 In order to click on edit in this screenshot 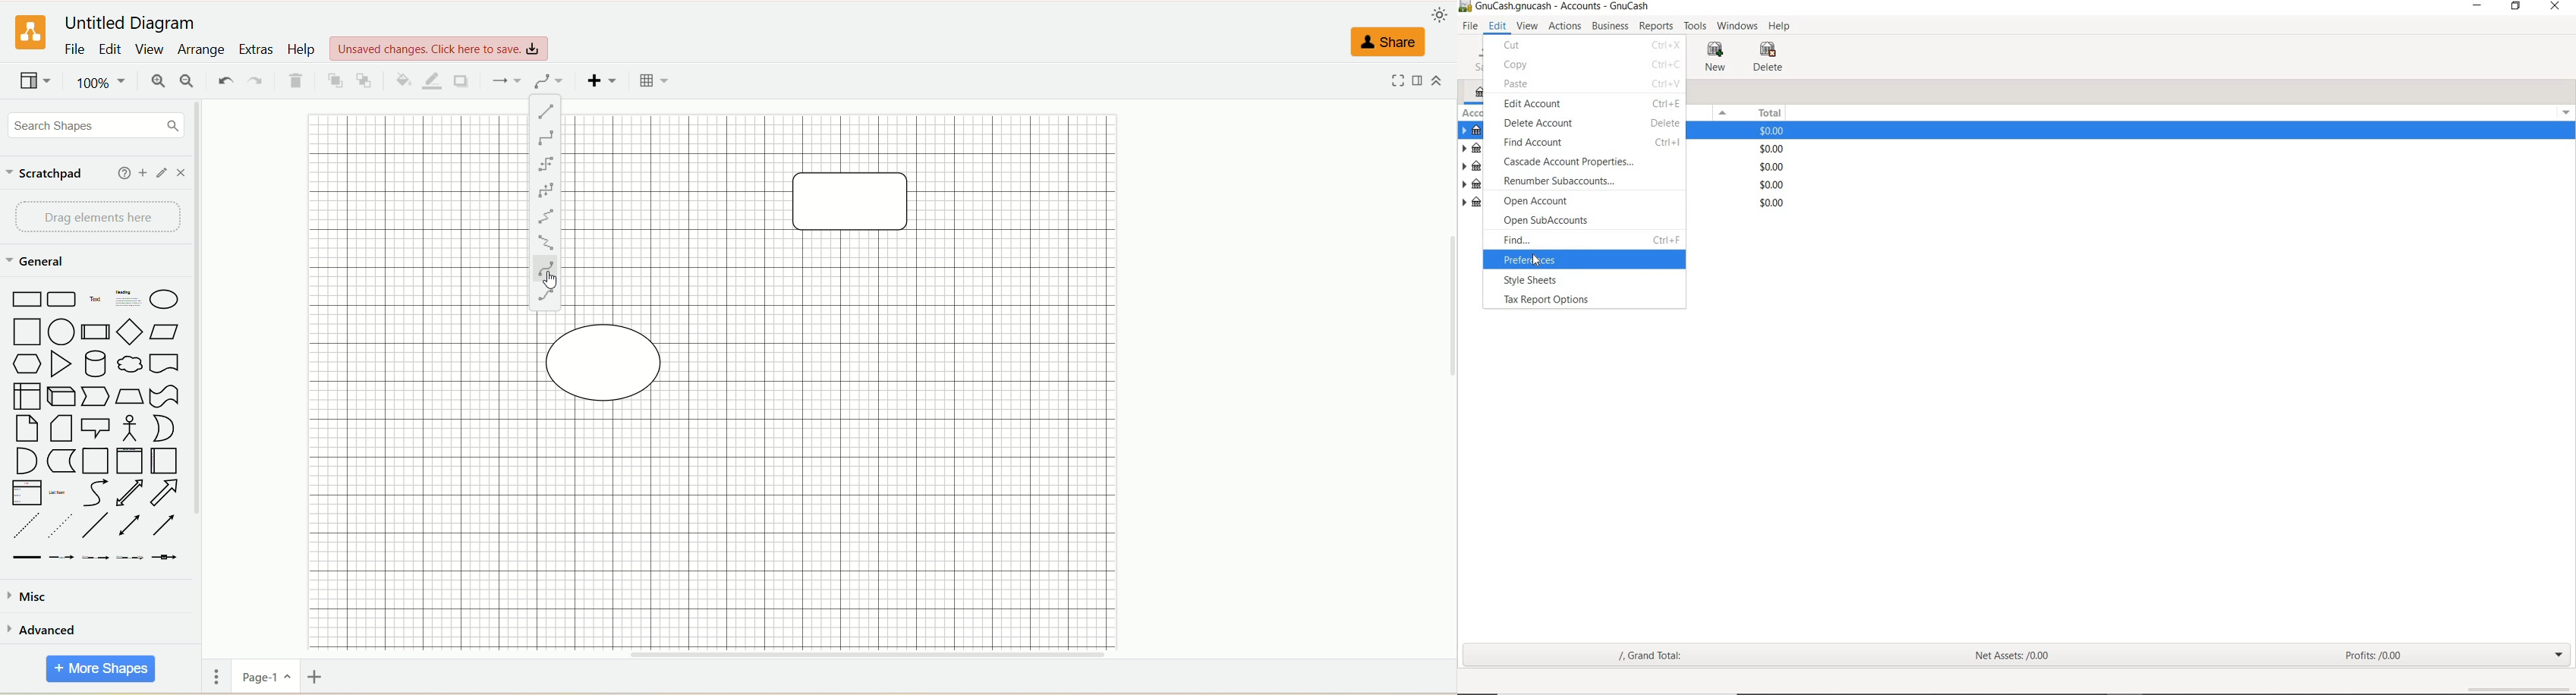, I will do `click(109, 51)`.